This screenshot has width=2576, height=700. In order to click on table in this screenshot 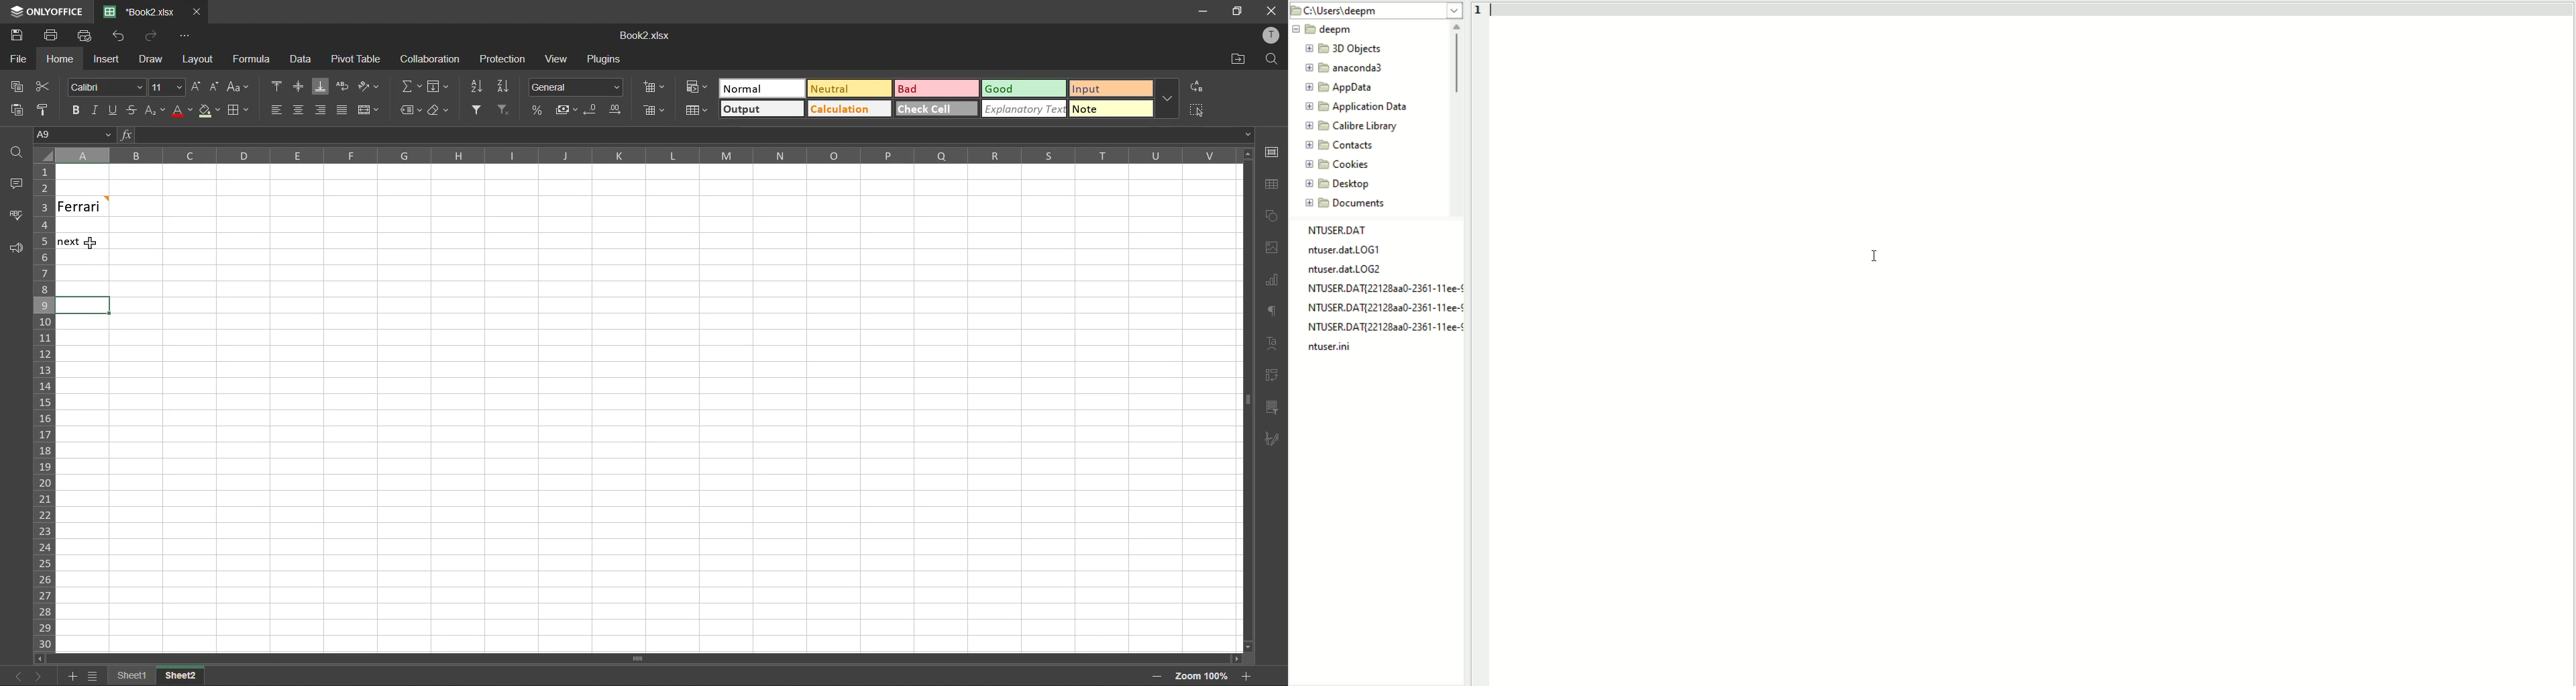, I will do `click(1271, 184)`.